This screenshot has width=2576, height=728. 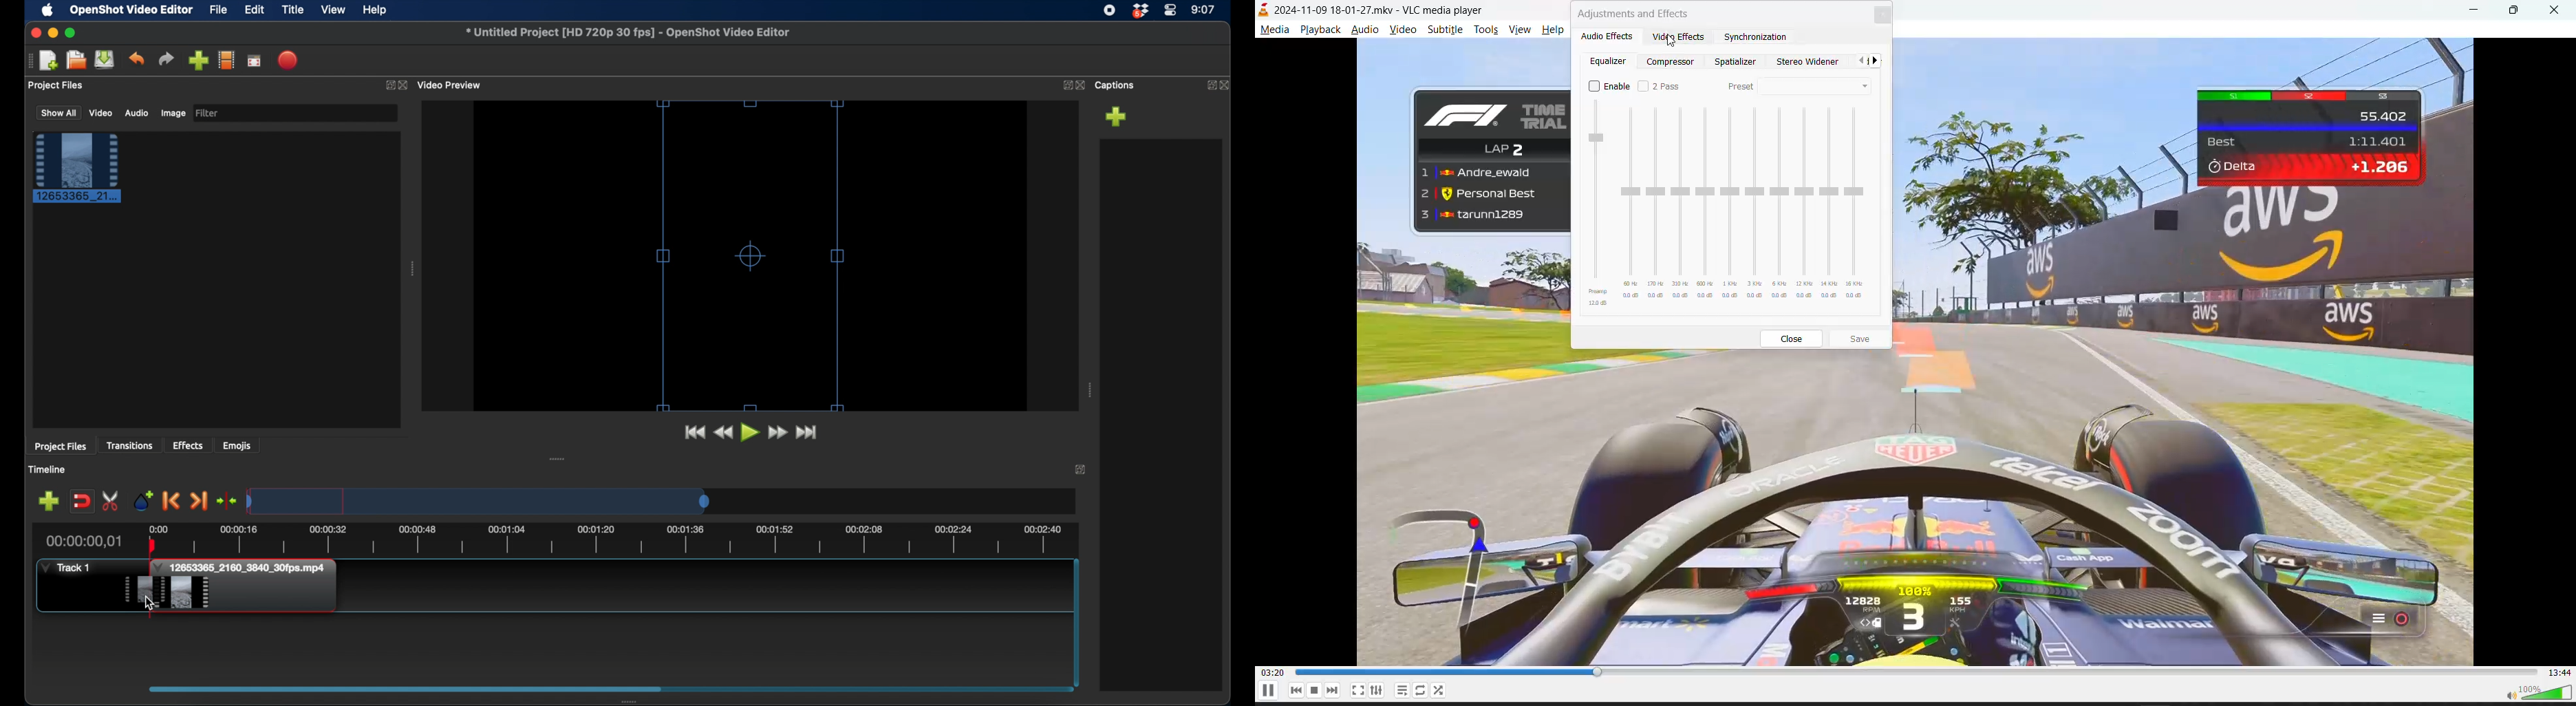 What do you see at coordinates (1272, 673) in the screenshot?
I see `current track time` at bounding box center [1272, 673].